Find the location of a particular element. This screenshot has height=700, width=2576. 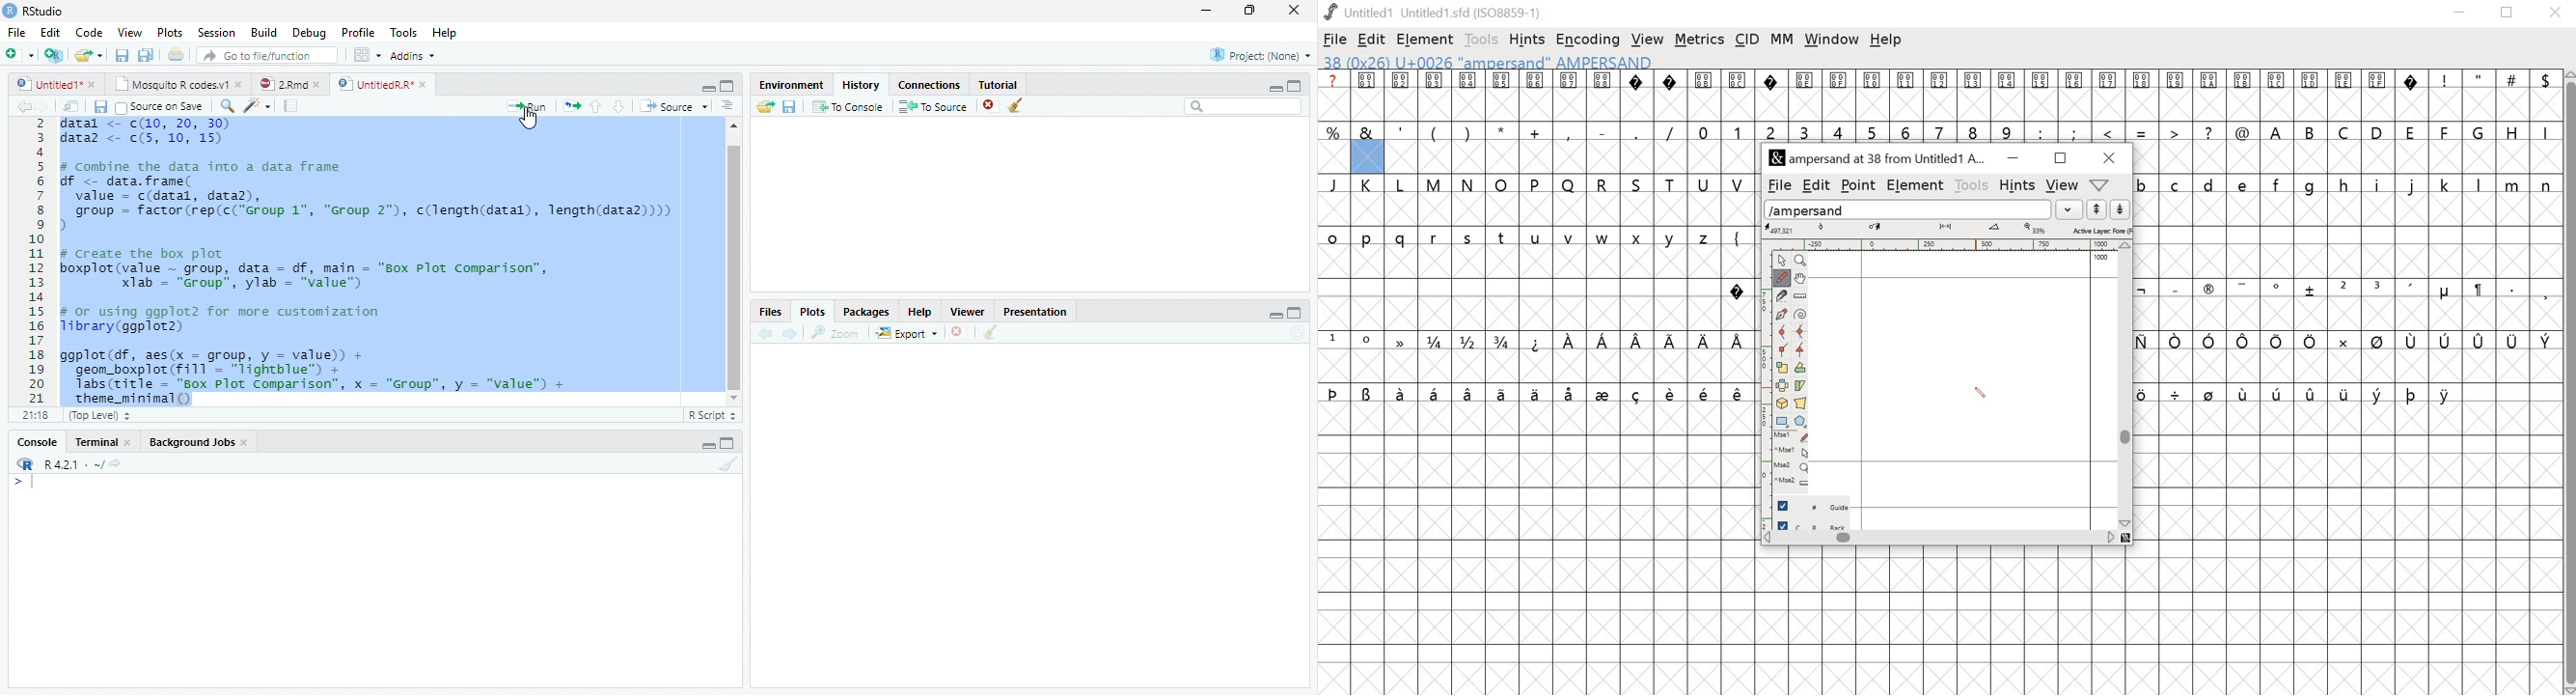

J is located at coordinates (1335, 184).